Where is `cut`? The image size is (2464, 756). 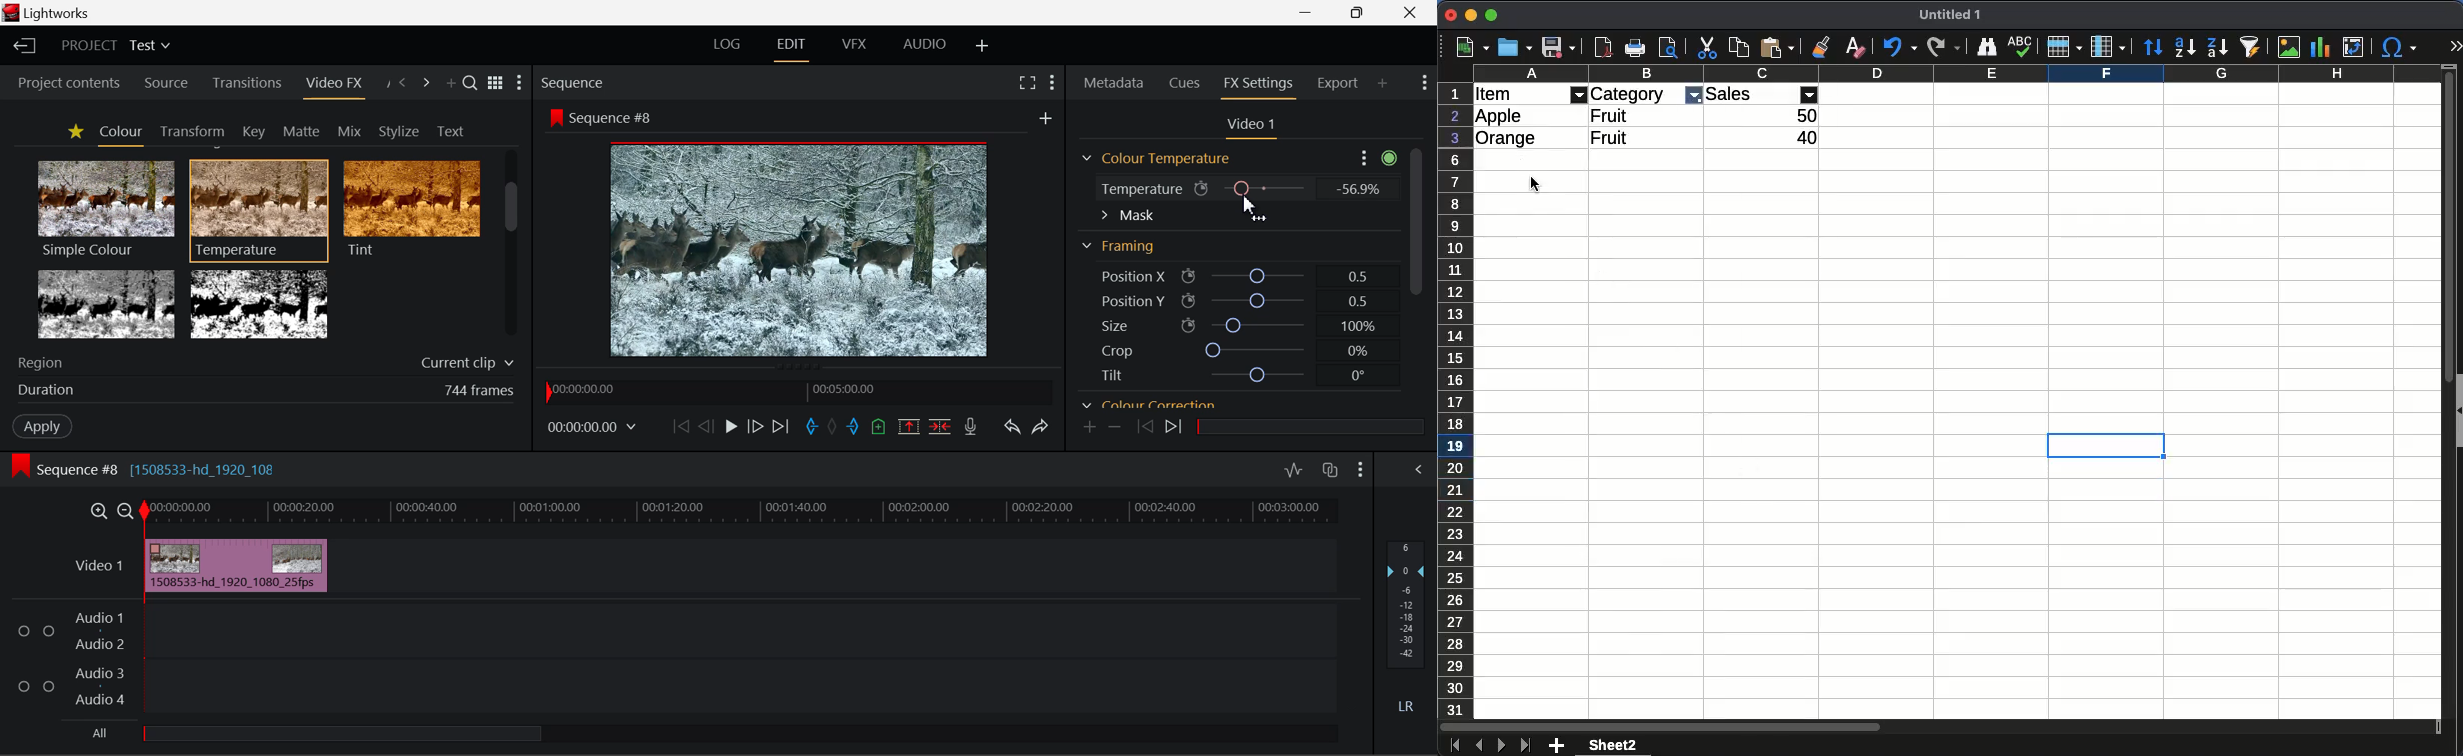 cut is located at coordinates (1708, 48).